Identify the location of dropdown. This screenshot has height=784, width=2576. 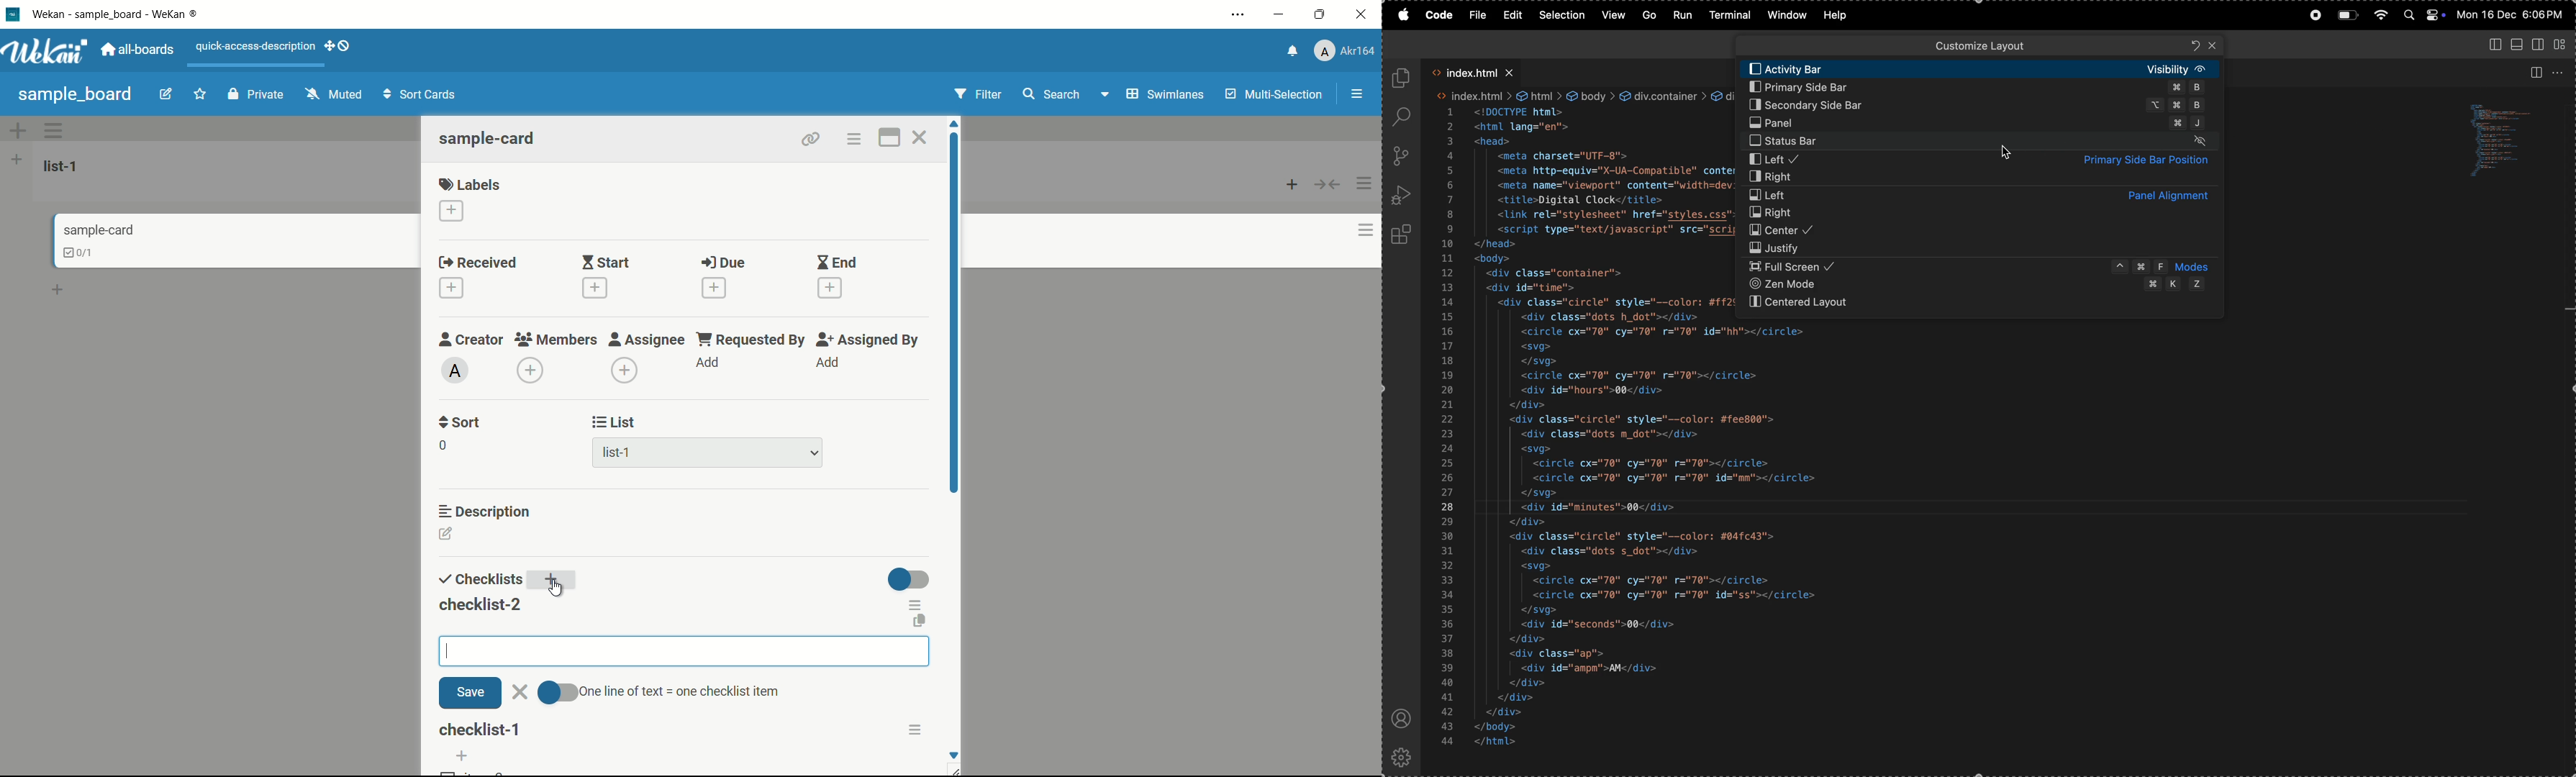
(815, 454).